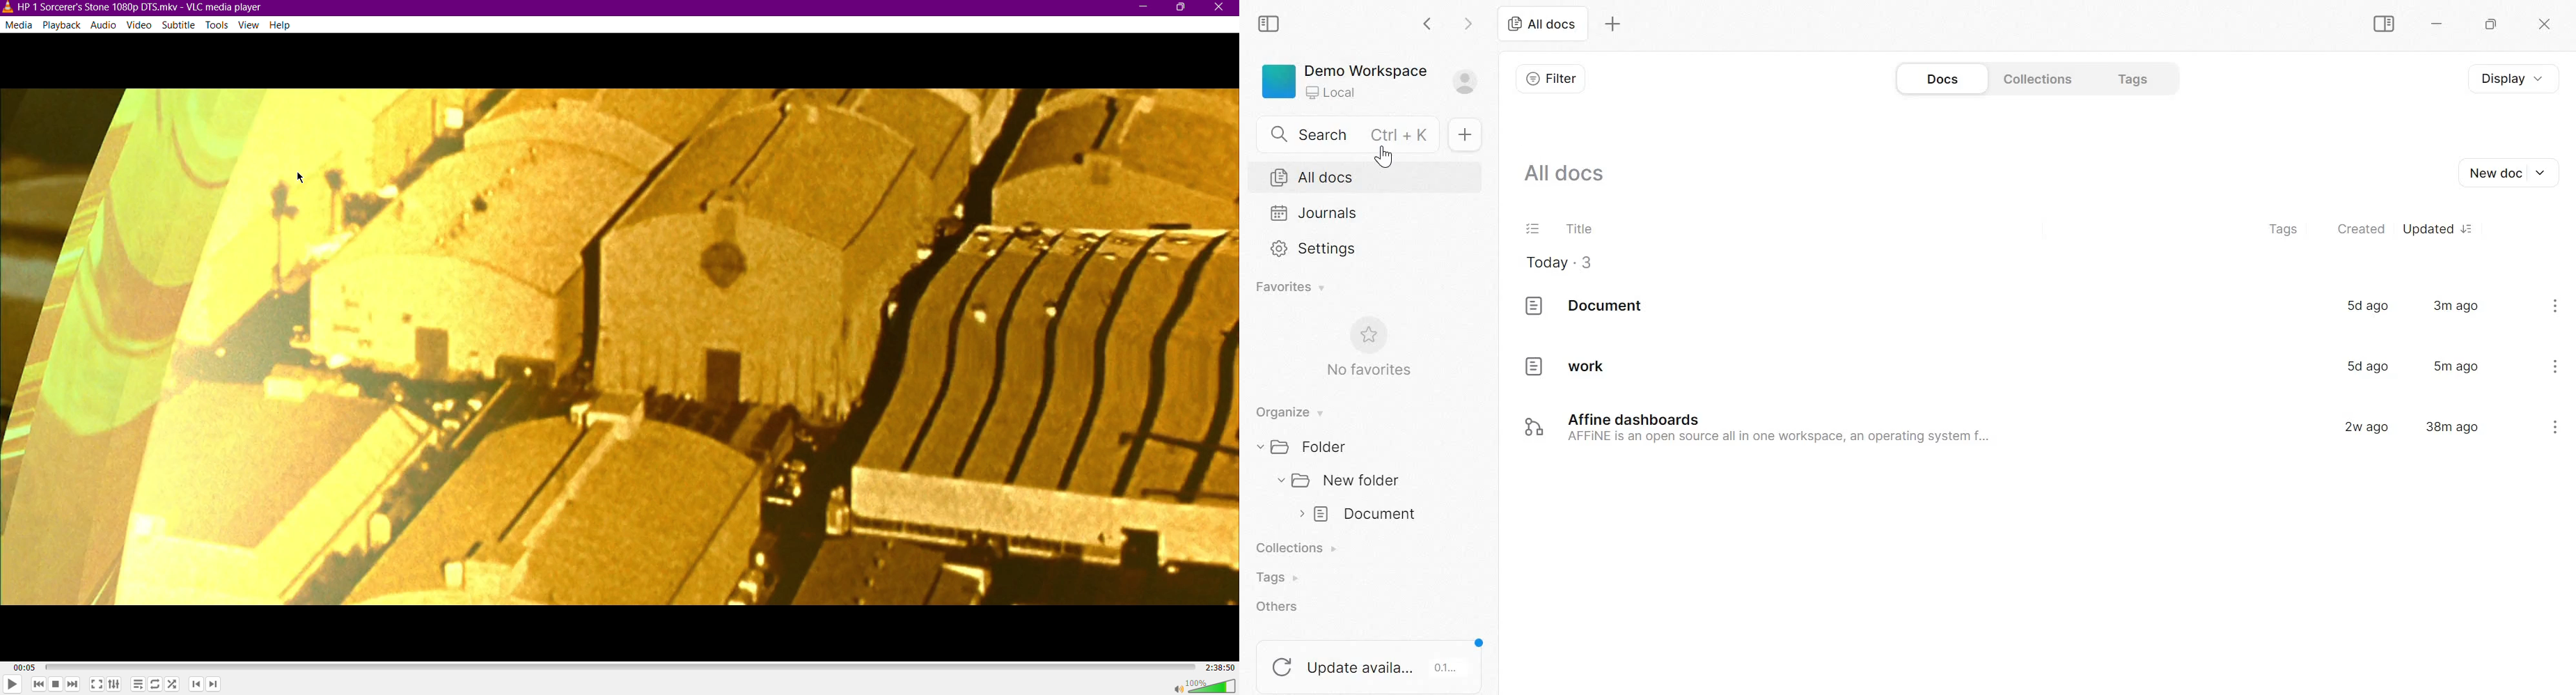 The image size is (2576, 700). Describe the element at coordinates (2039, 78) in the screenshot. I see `collections` at that location.